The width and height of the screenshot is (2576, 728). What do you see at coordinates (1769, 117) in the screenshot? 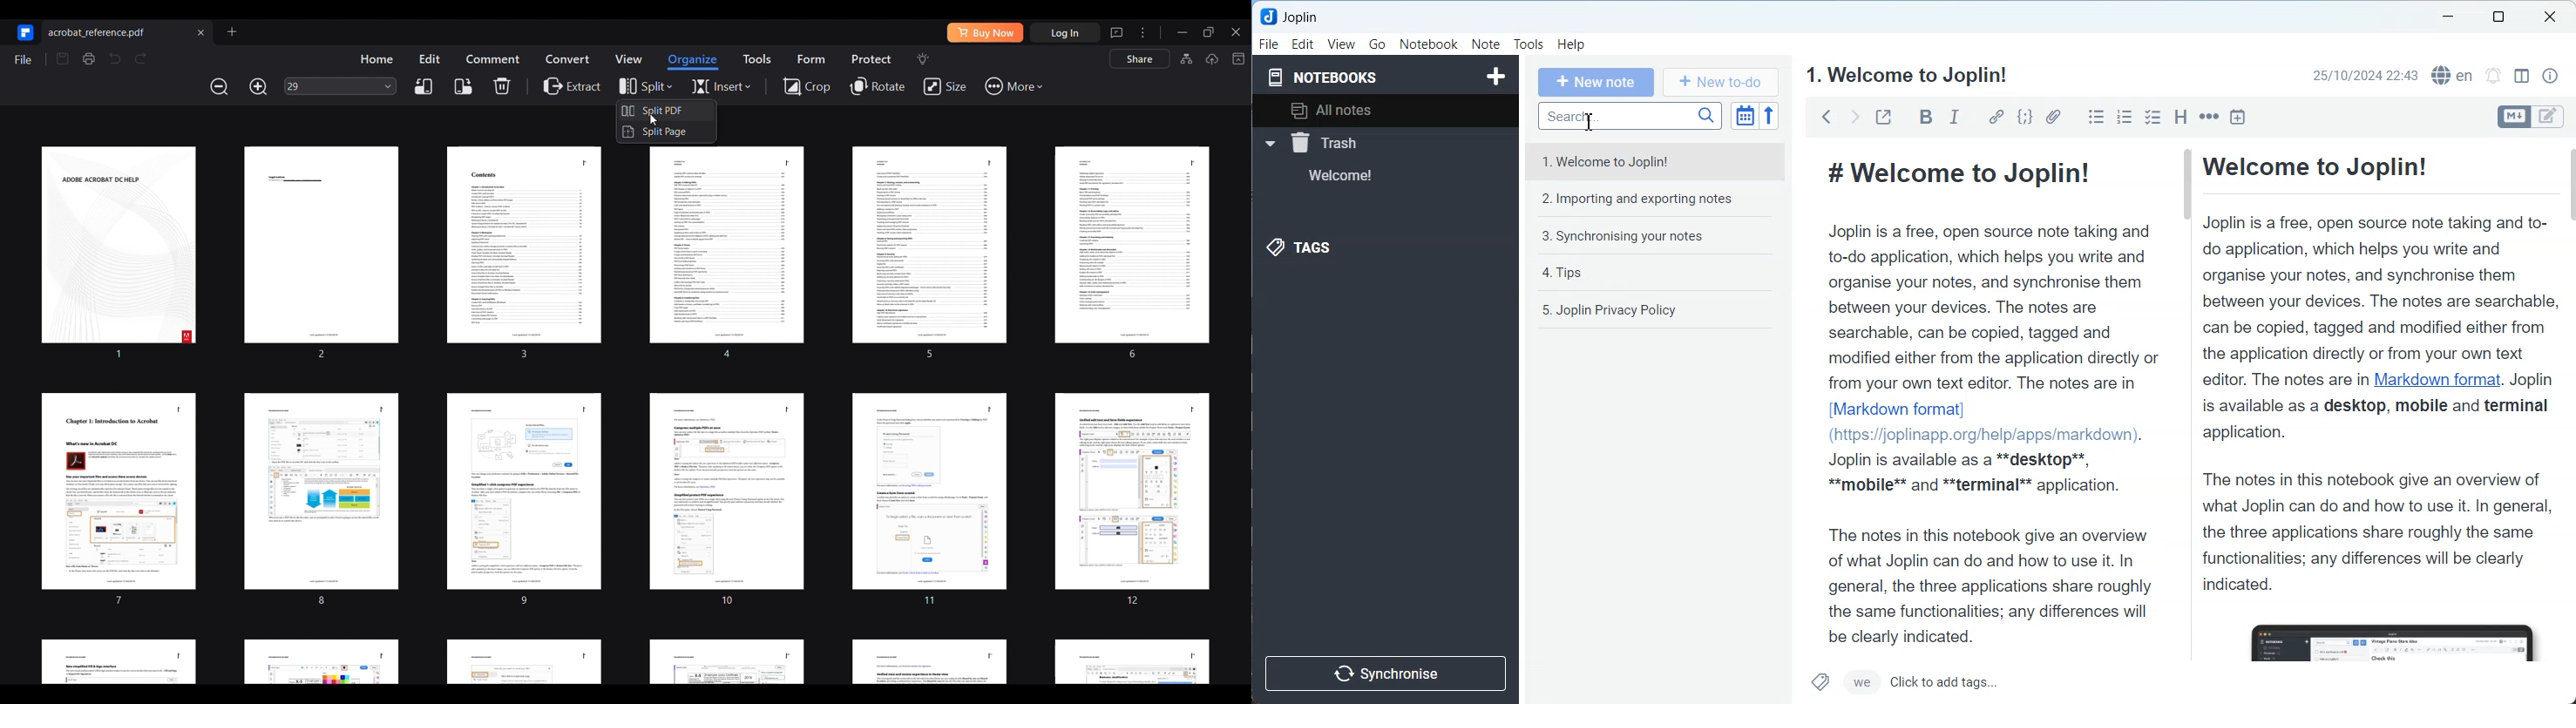
I see `Reserve sort order` at bounding box center [1769, 117].